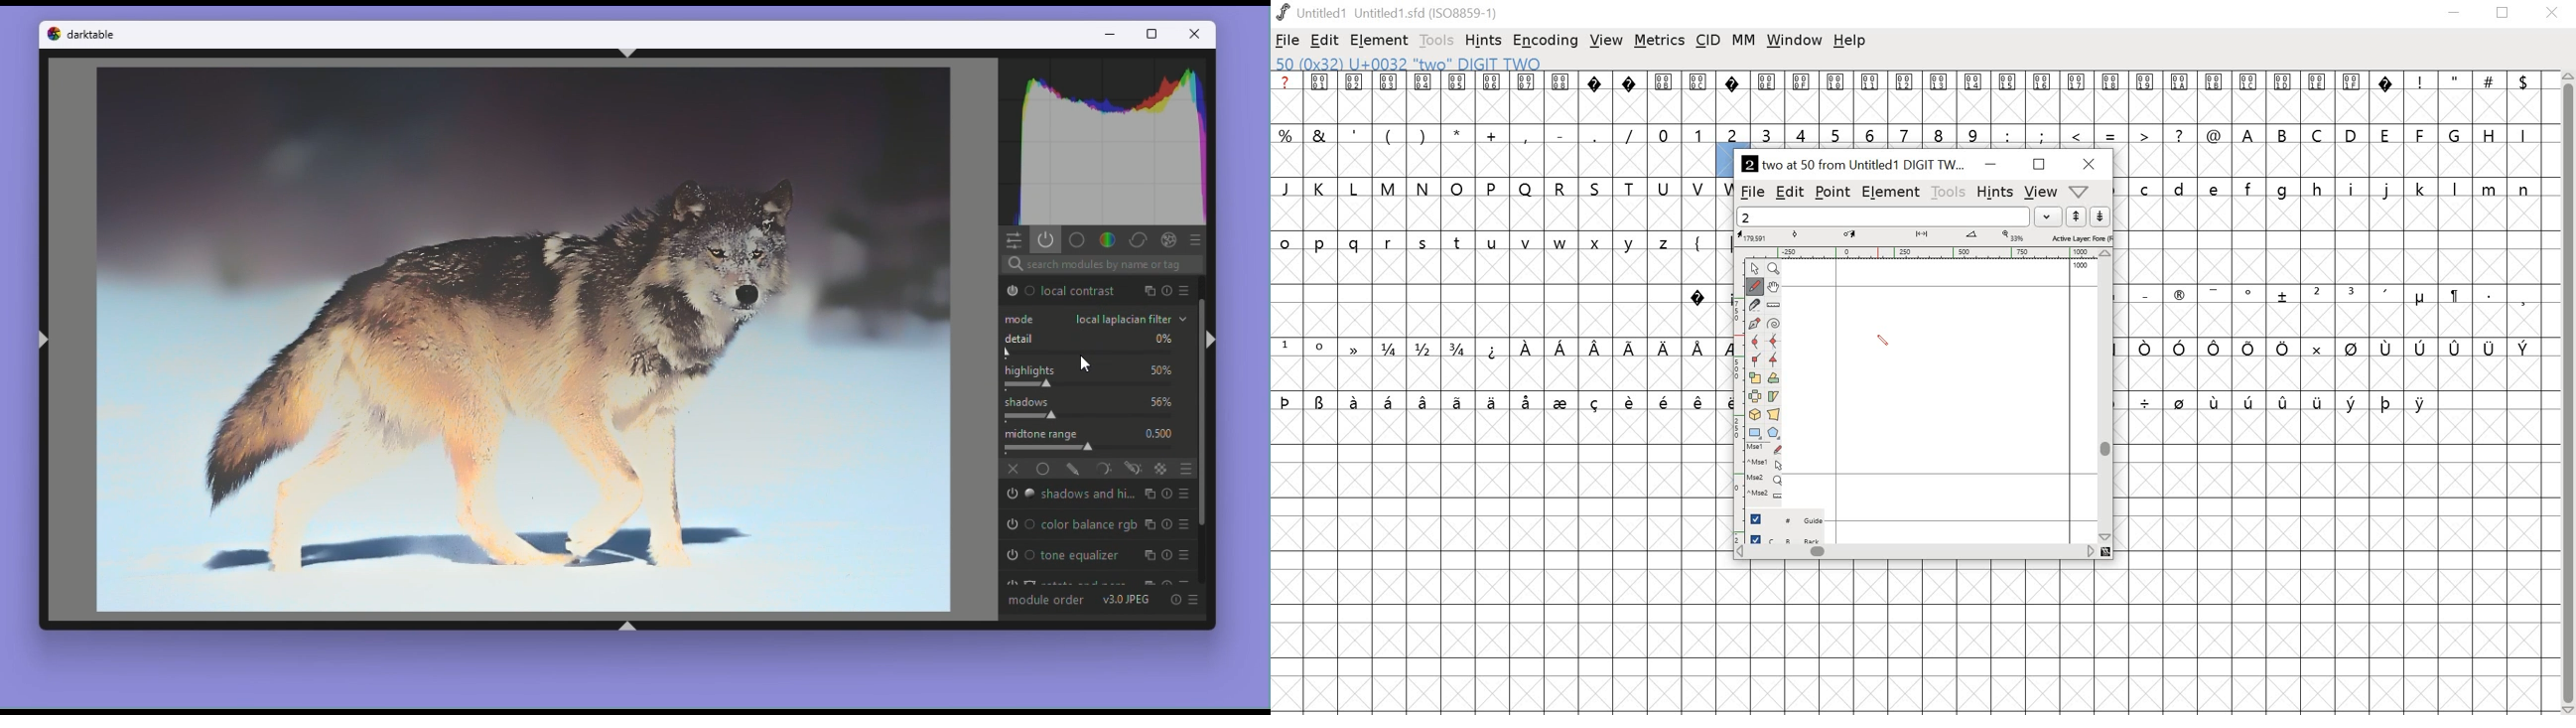 The image size is (2576, 728). I want to click on shadows and highlights, so click(1085, 496).